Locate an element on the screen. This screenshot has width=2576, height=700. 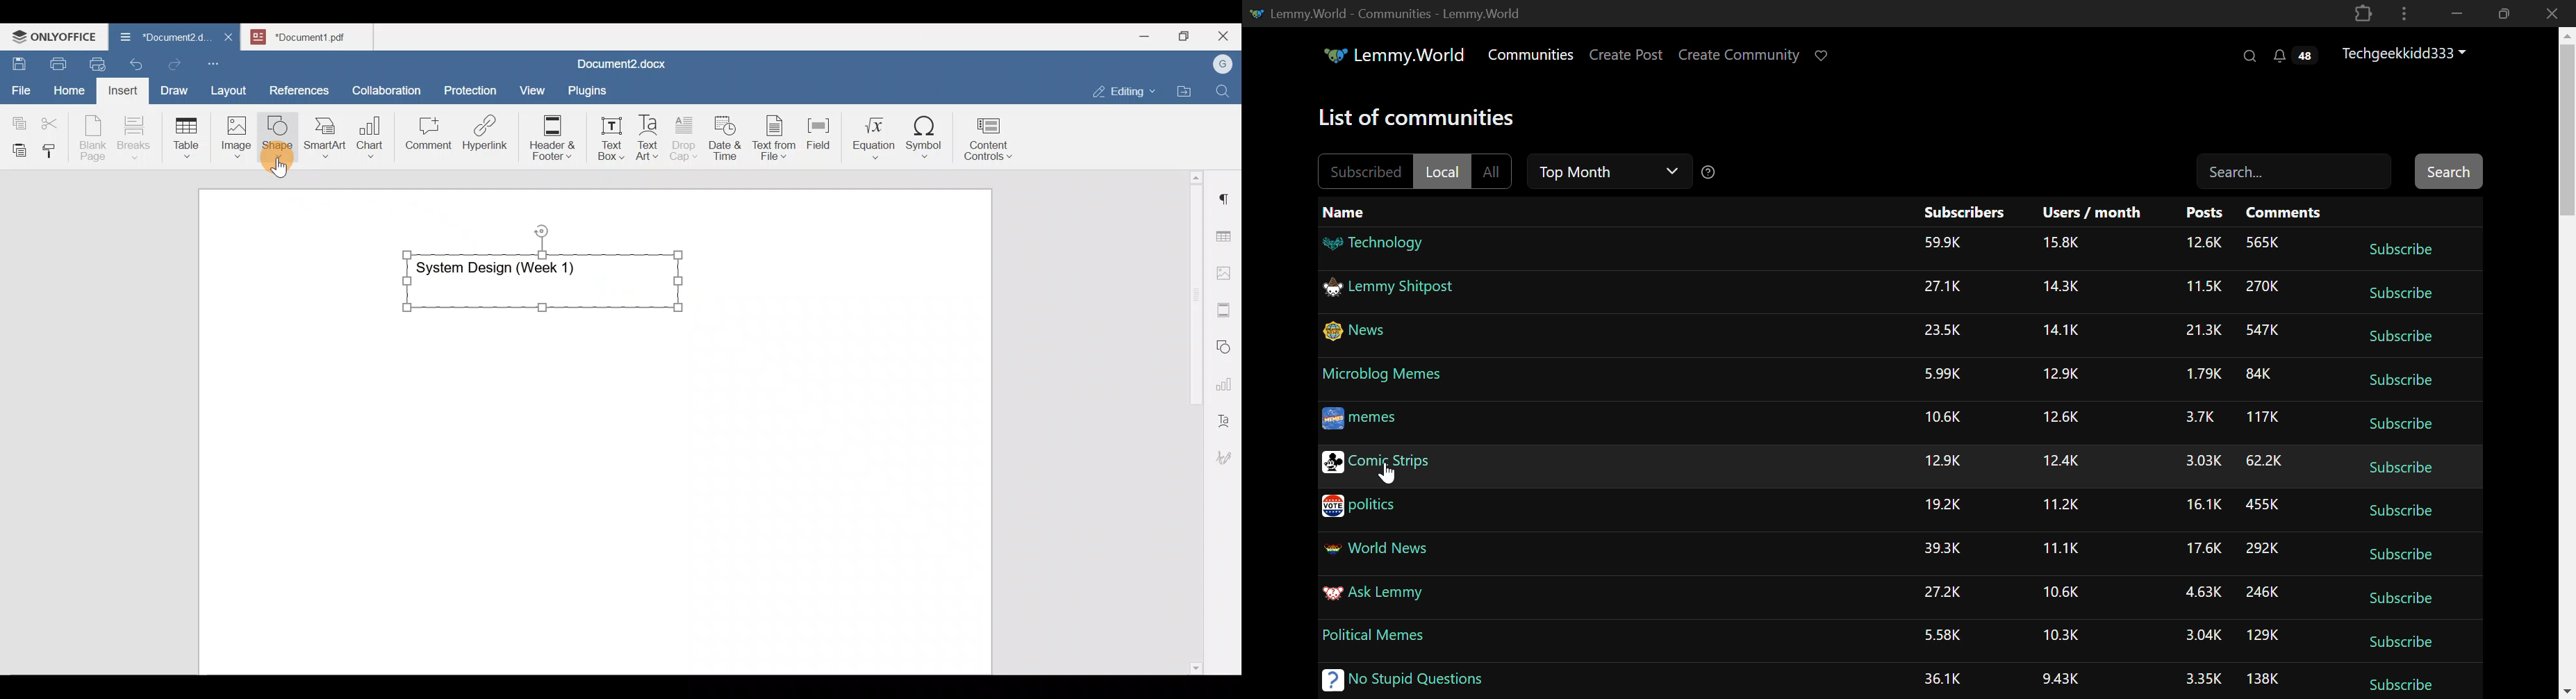
Blank page is located at coordinates (94, 138).